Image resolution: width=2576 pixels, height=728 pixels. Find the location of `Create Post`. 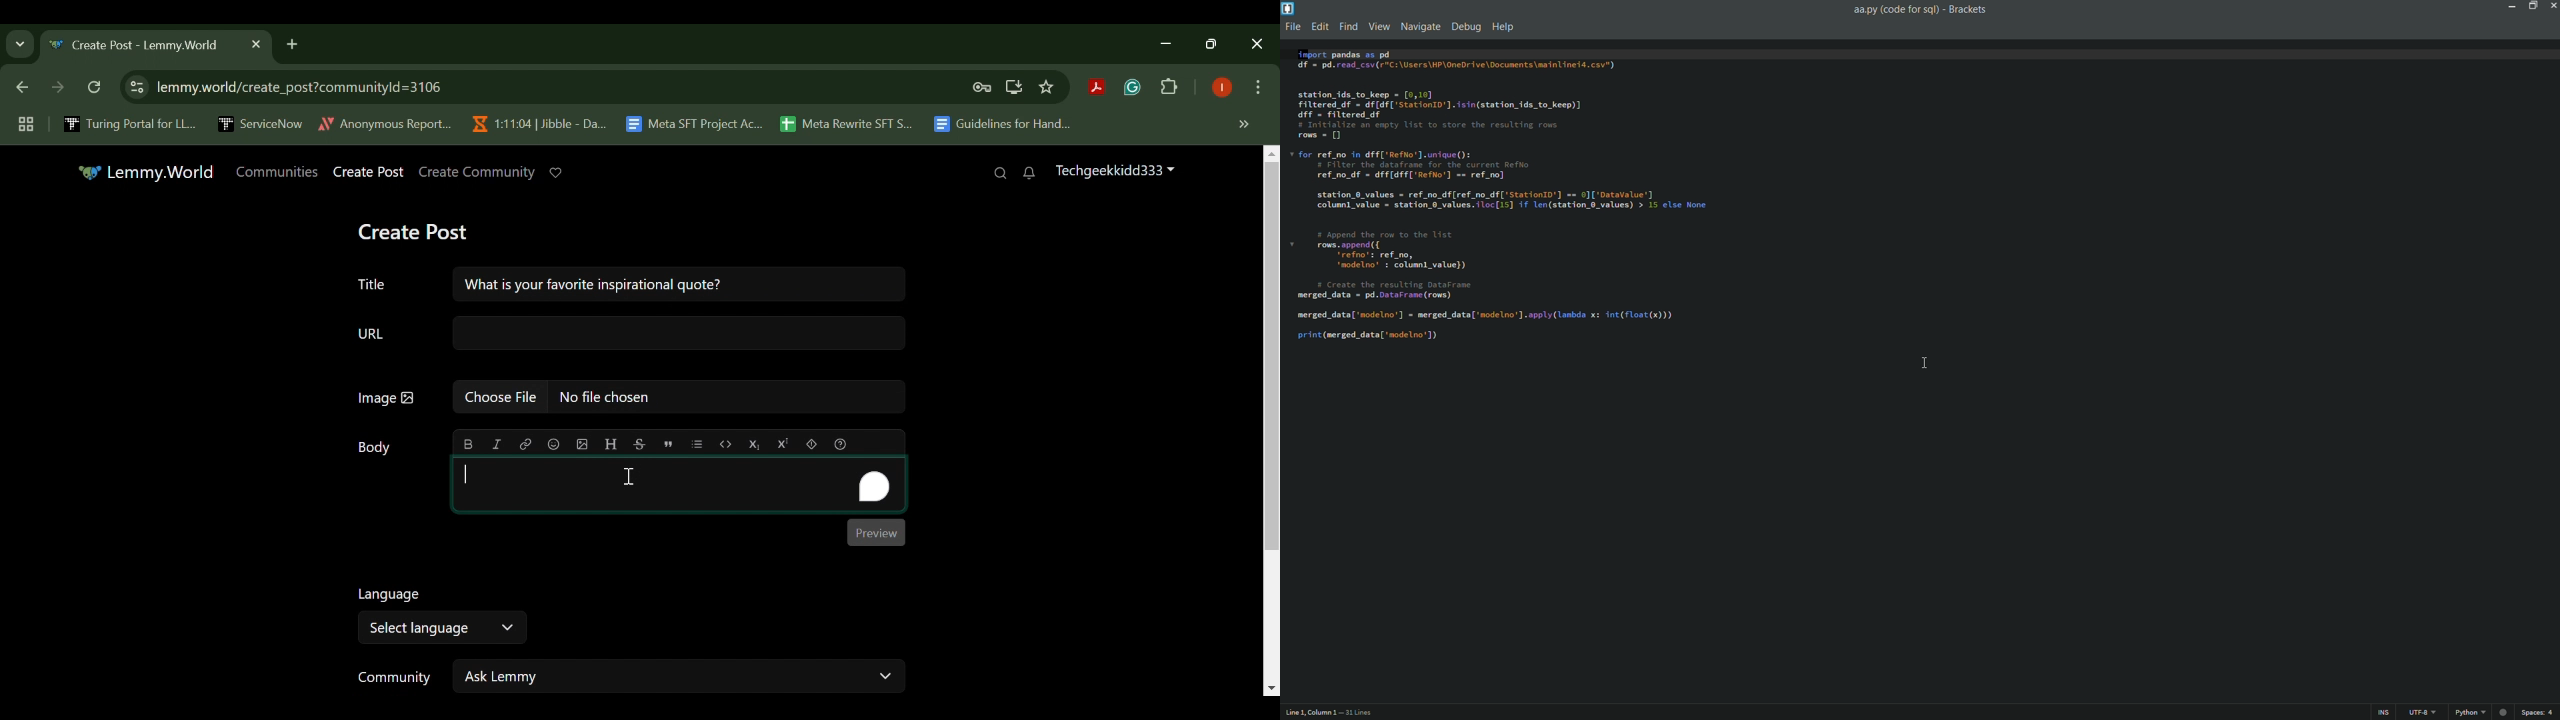

Create Post is located at coordinates (417, 229).